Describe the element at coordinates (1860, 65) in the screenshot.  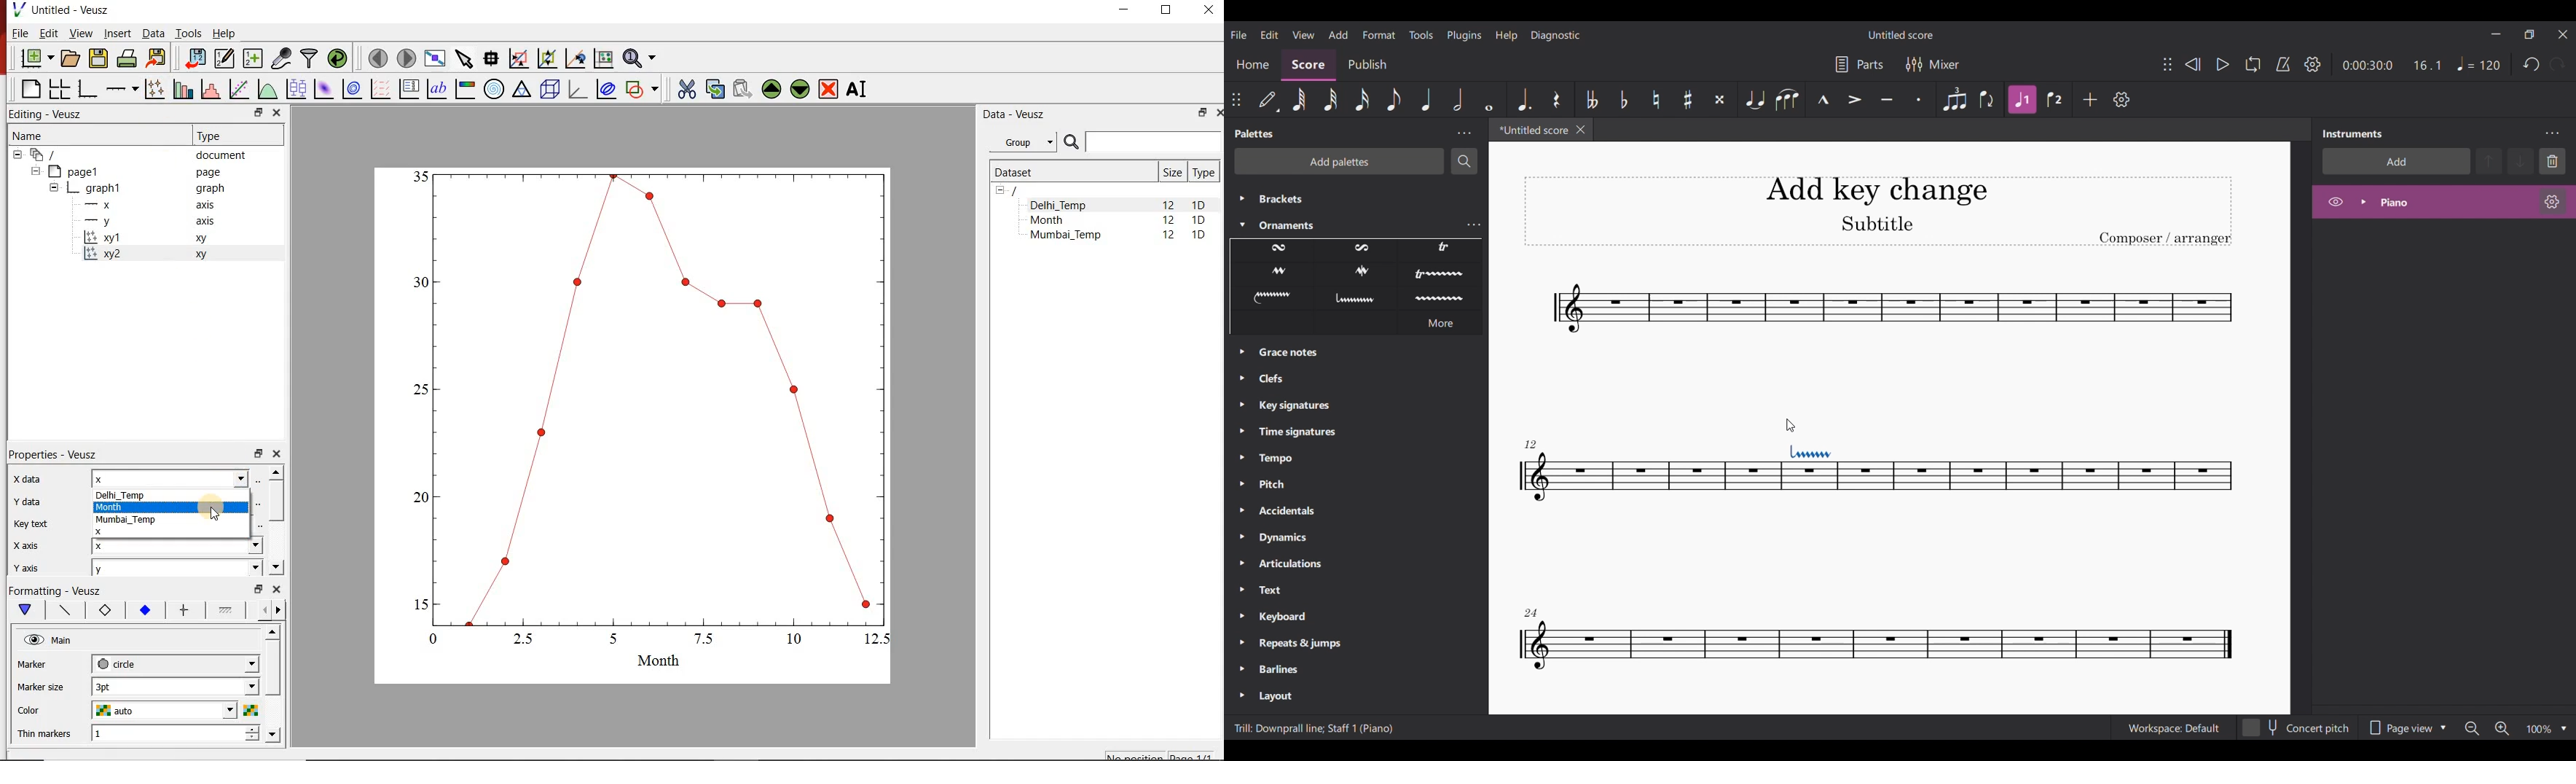
I see `Manage parts` at that location.